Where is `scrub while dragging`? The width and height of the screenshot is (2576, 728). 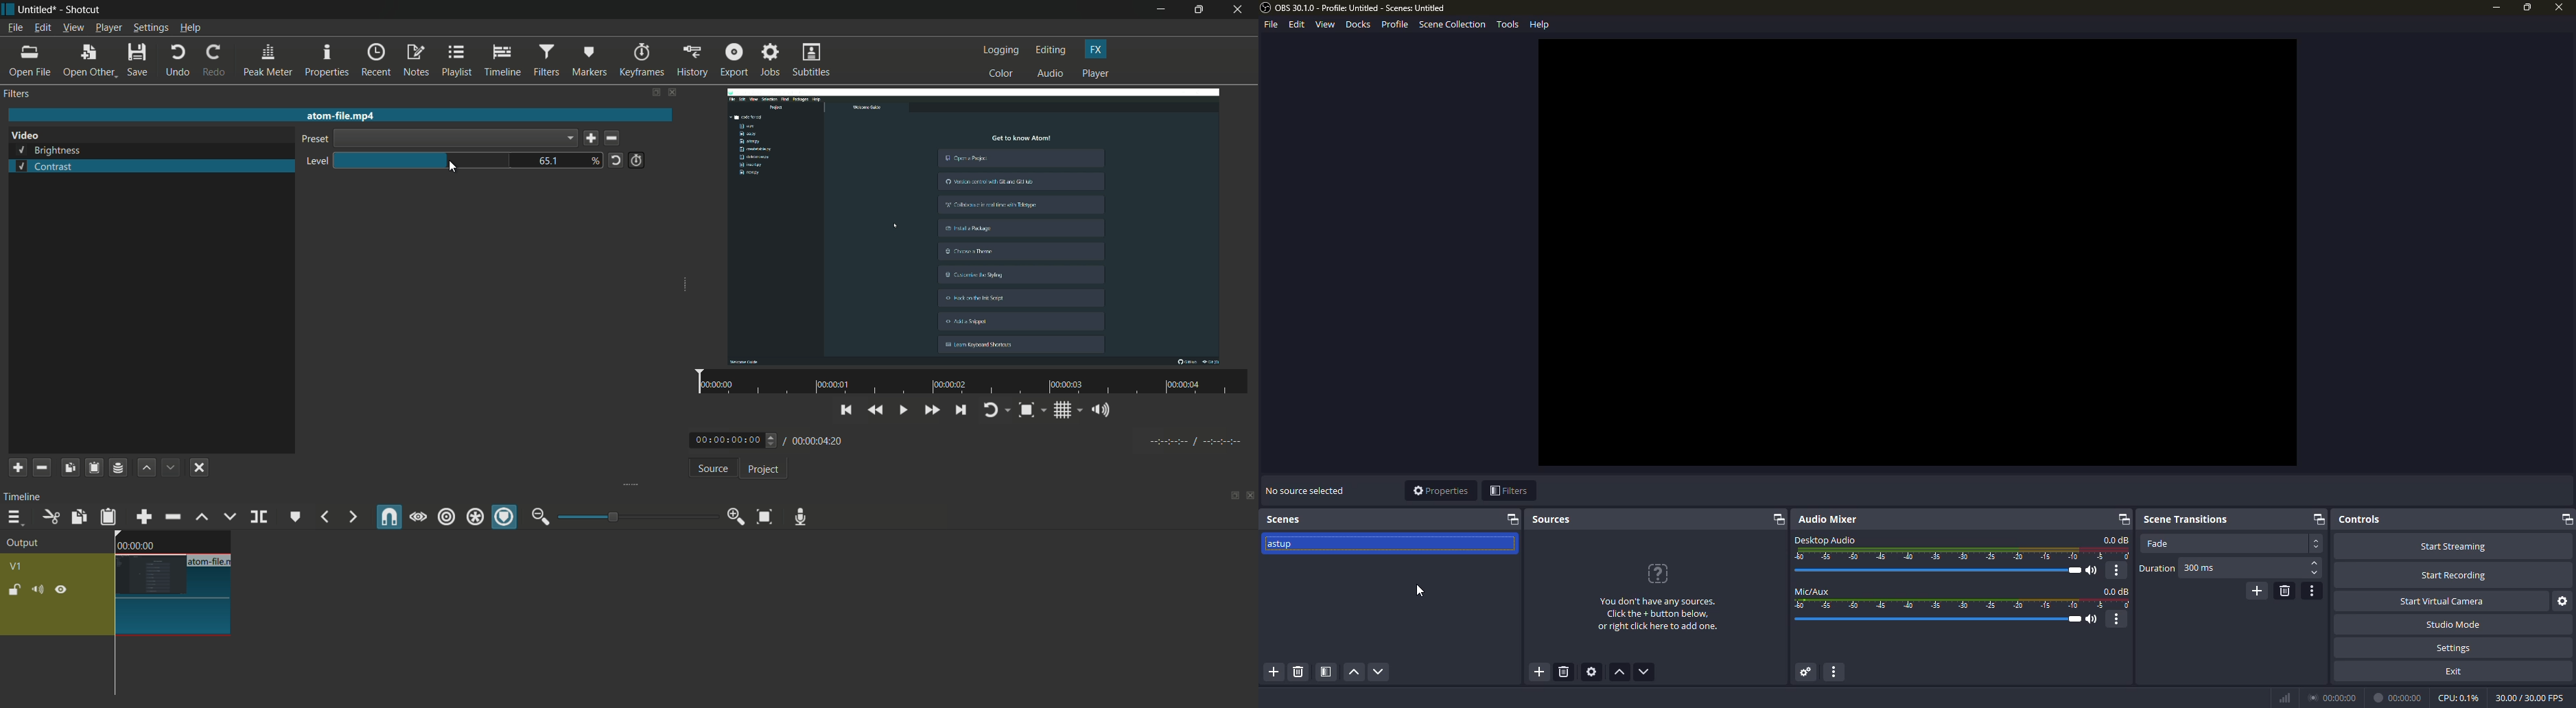
scrub while dragging is located at coordinates (418, 517).